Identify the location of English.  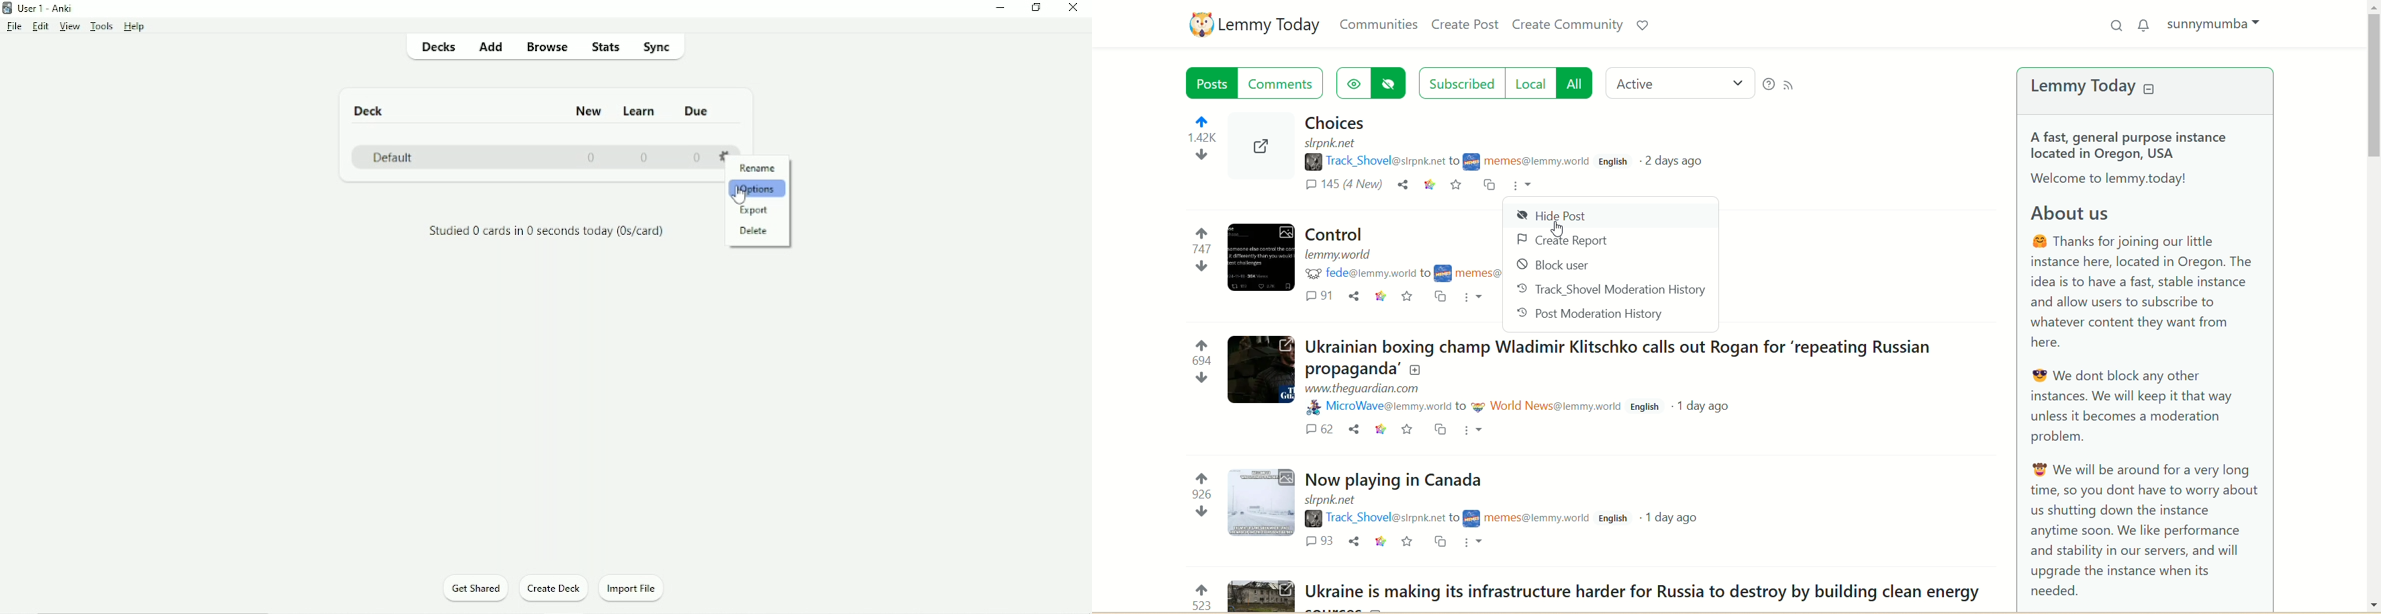
(1648, 407).